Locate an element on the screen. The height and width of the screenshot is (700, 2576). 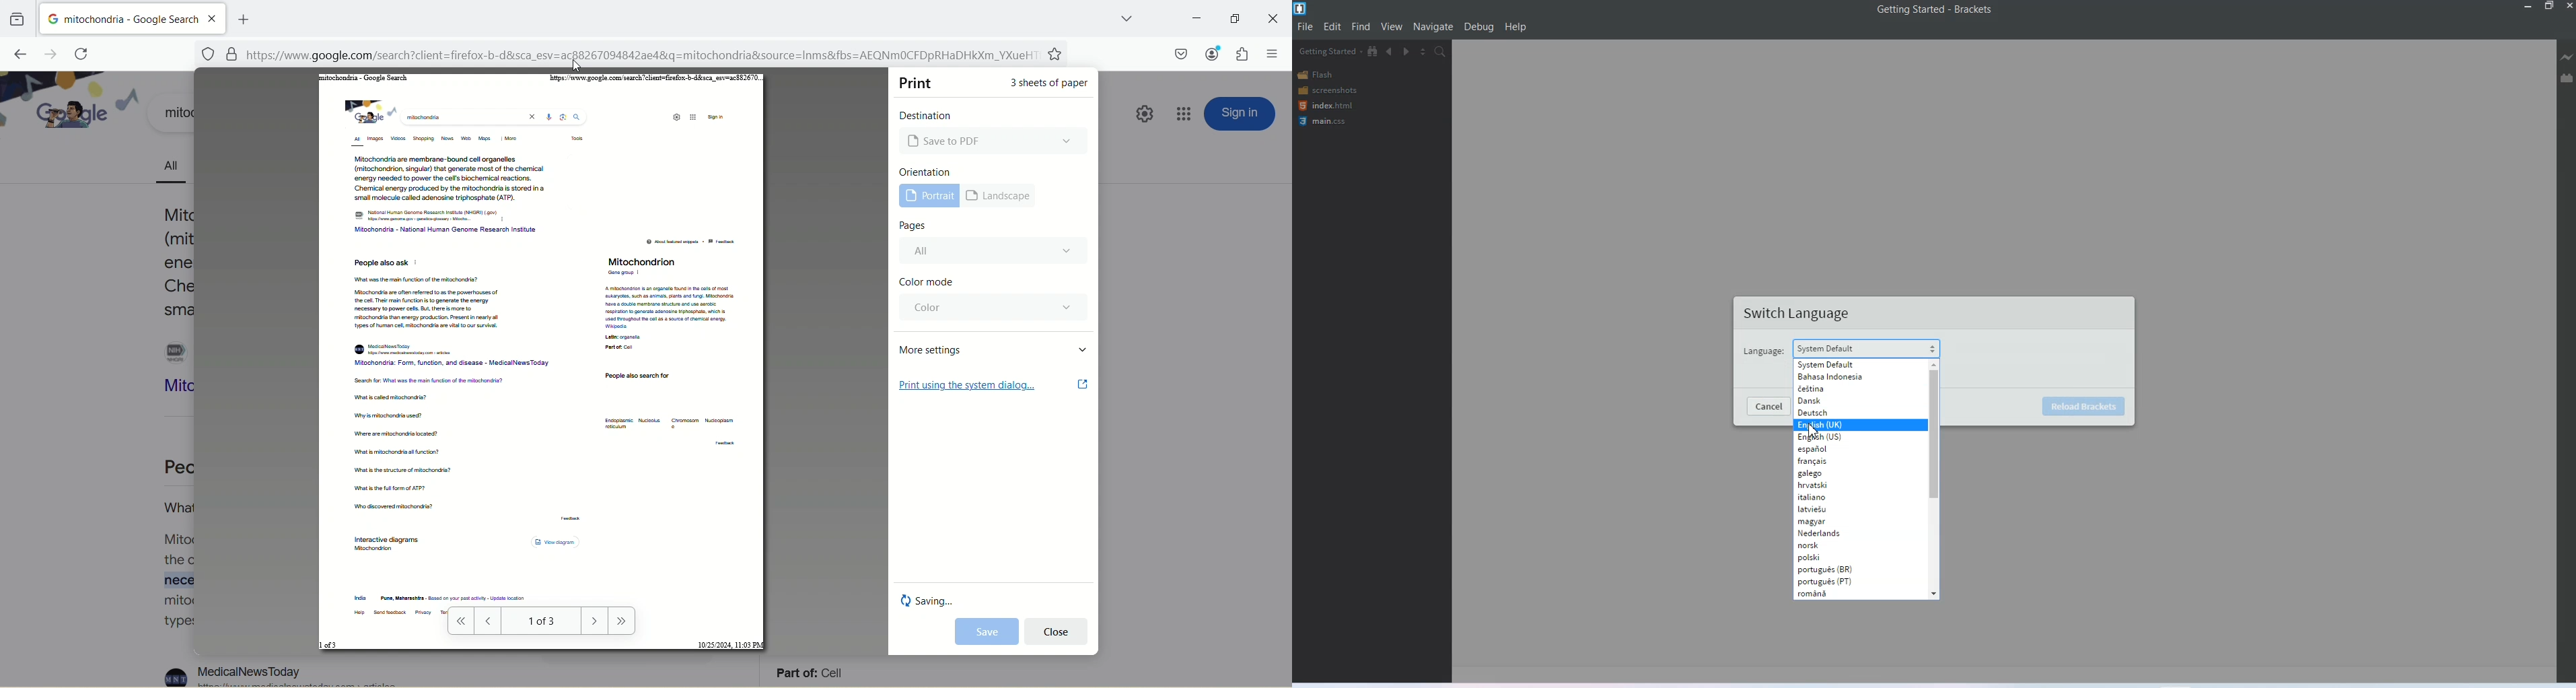
English U S is located at coordinates (1849, 437).